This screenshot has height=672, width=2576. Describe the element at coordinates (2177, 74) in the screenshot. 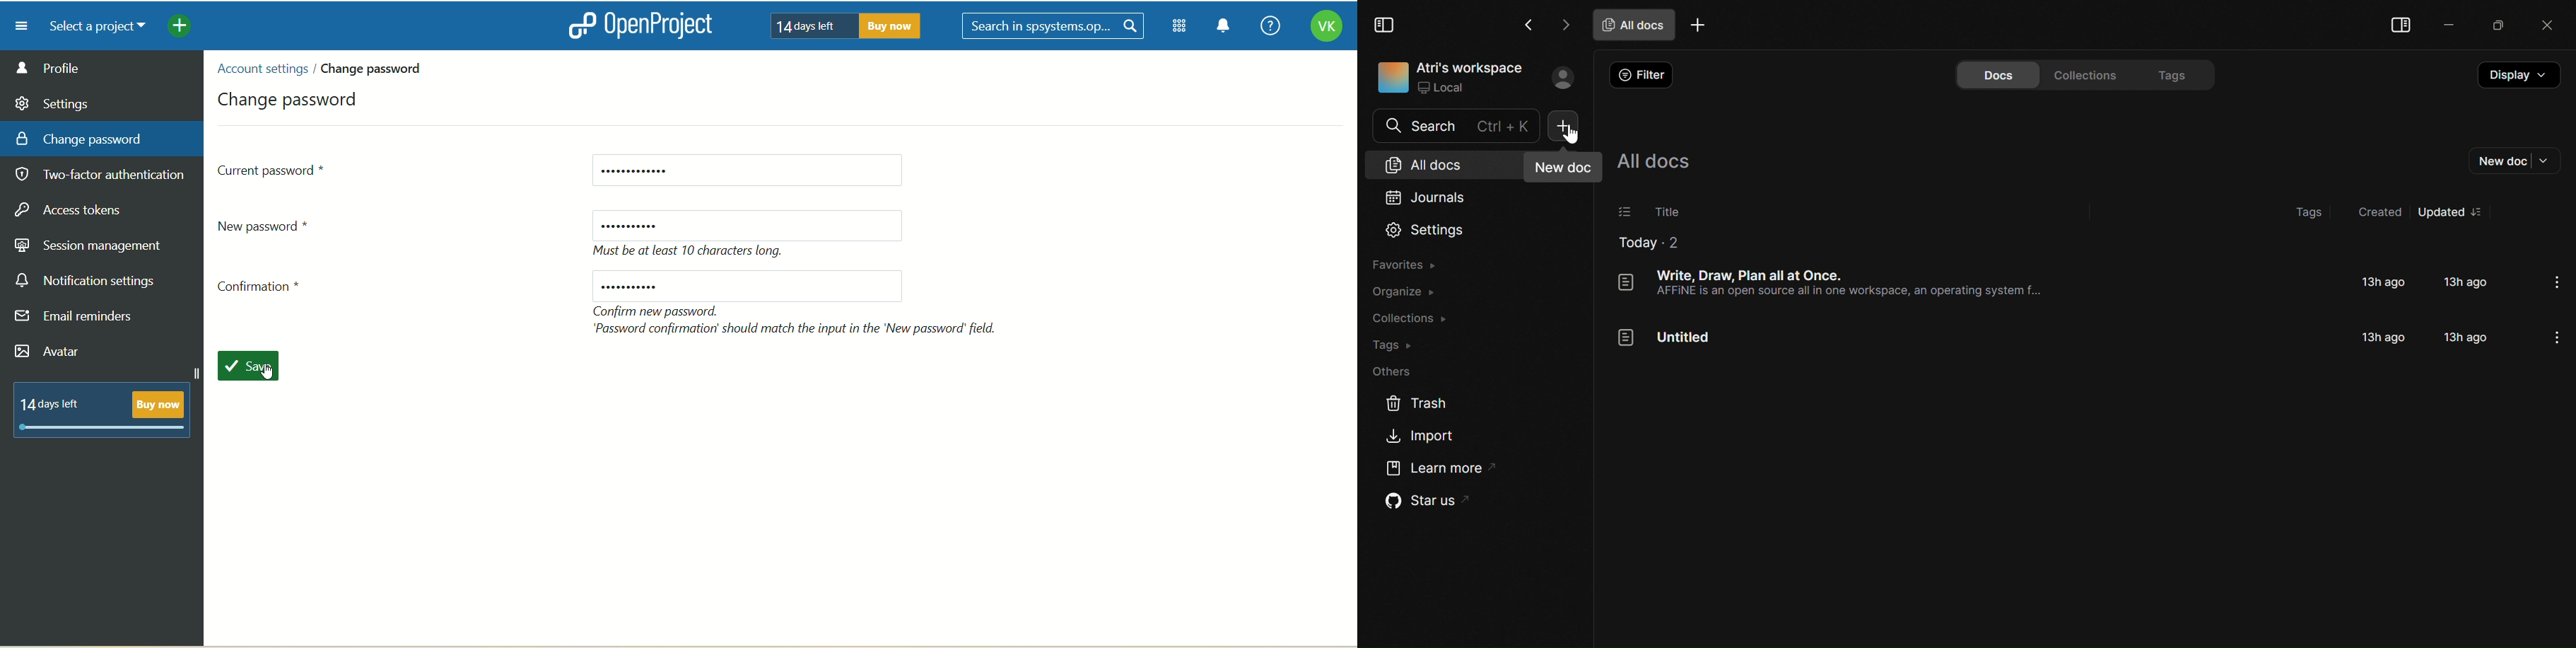

I see `Tags` at that location.